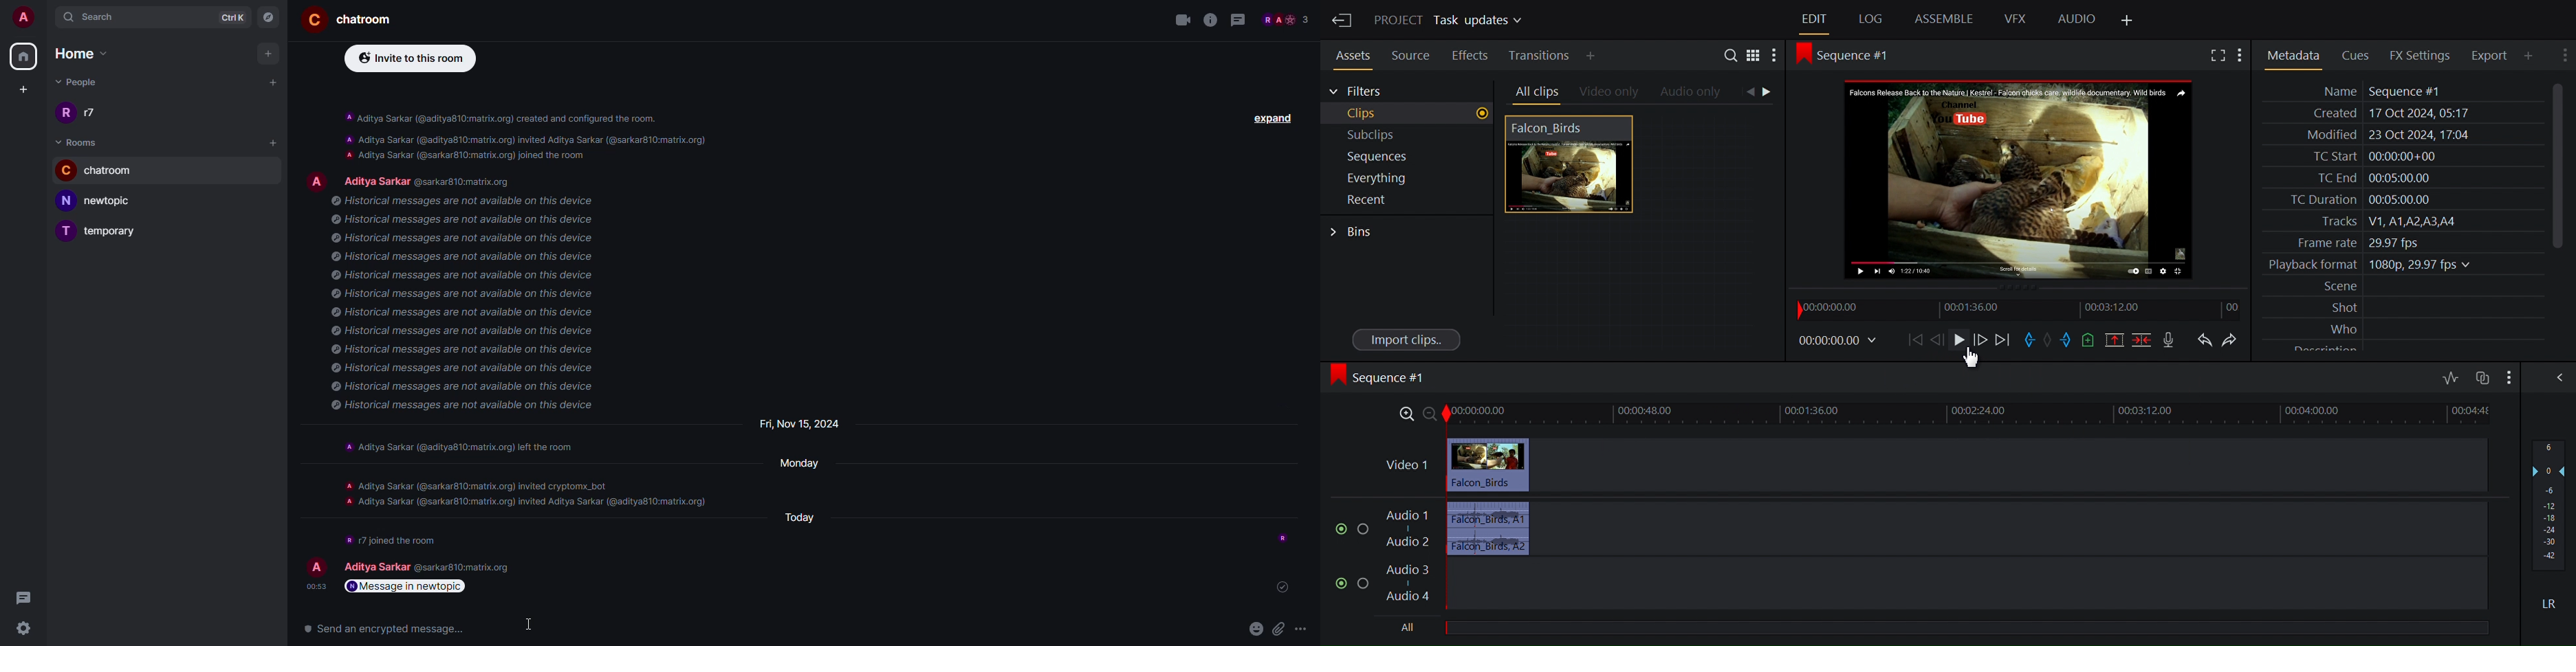 The height and width of the screenshot is (672, 2576). I want to click on video call, so click(1179, 21).